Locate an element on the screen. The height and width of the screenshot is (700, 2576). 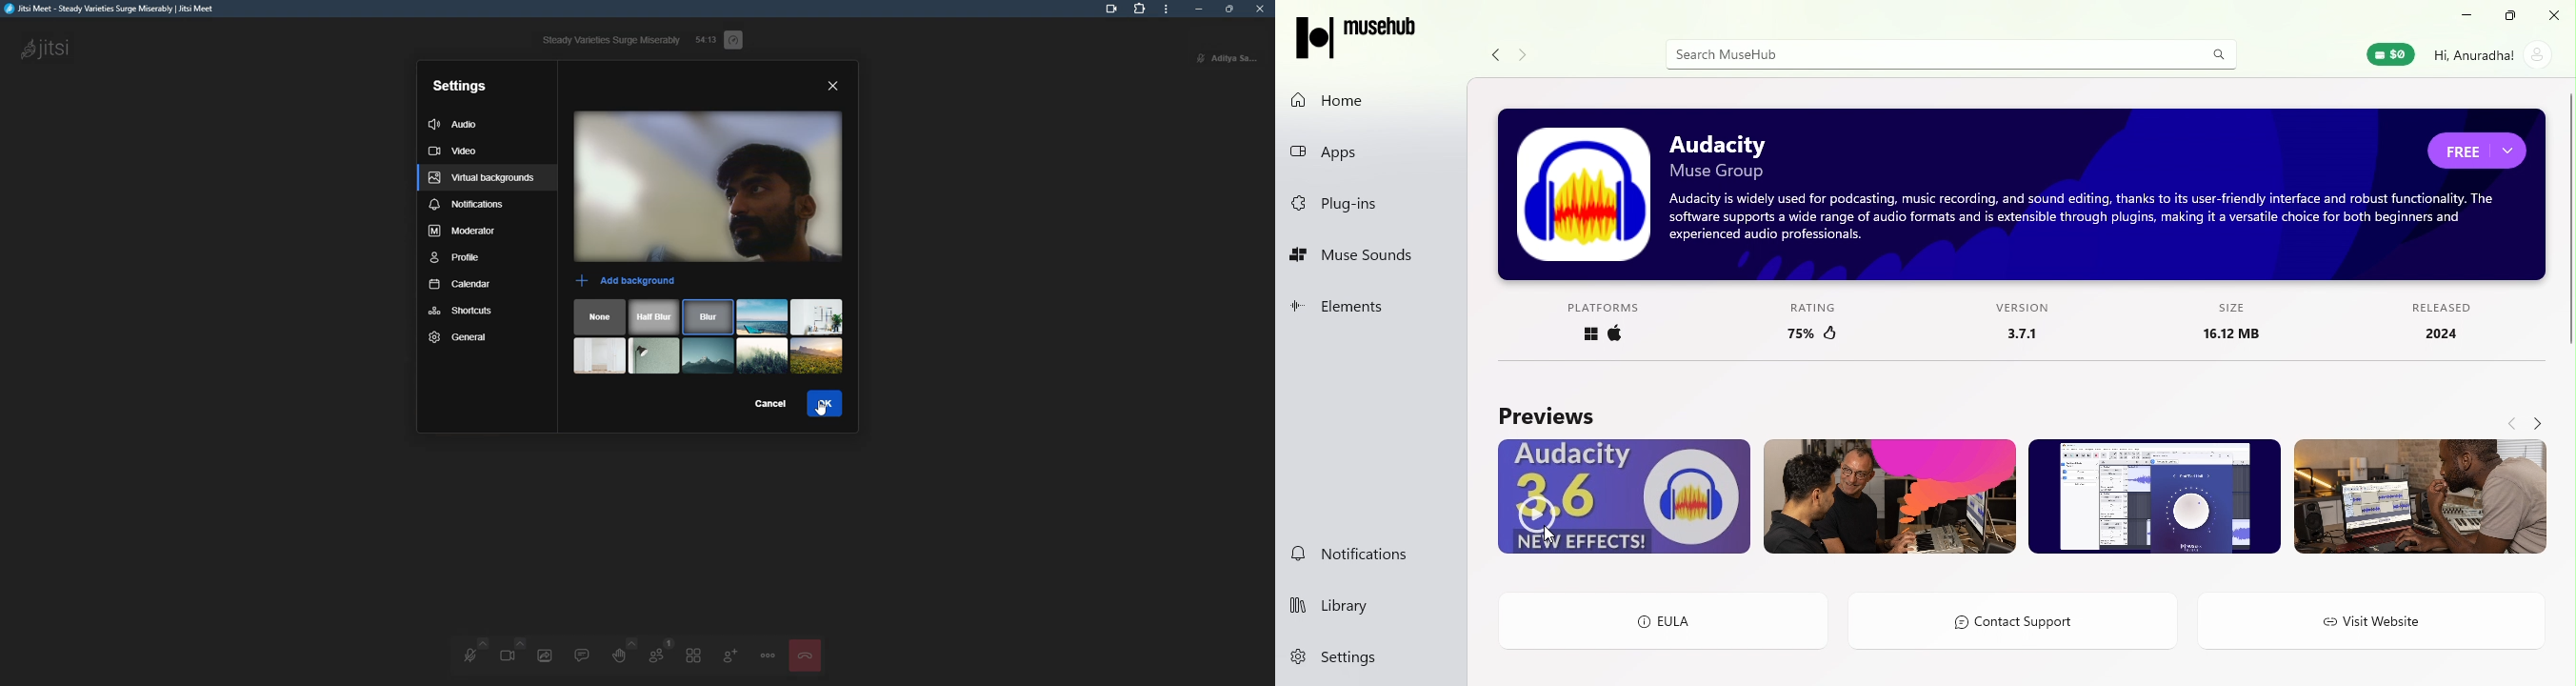
maximize is located at coordinates (1229, 9).